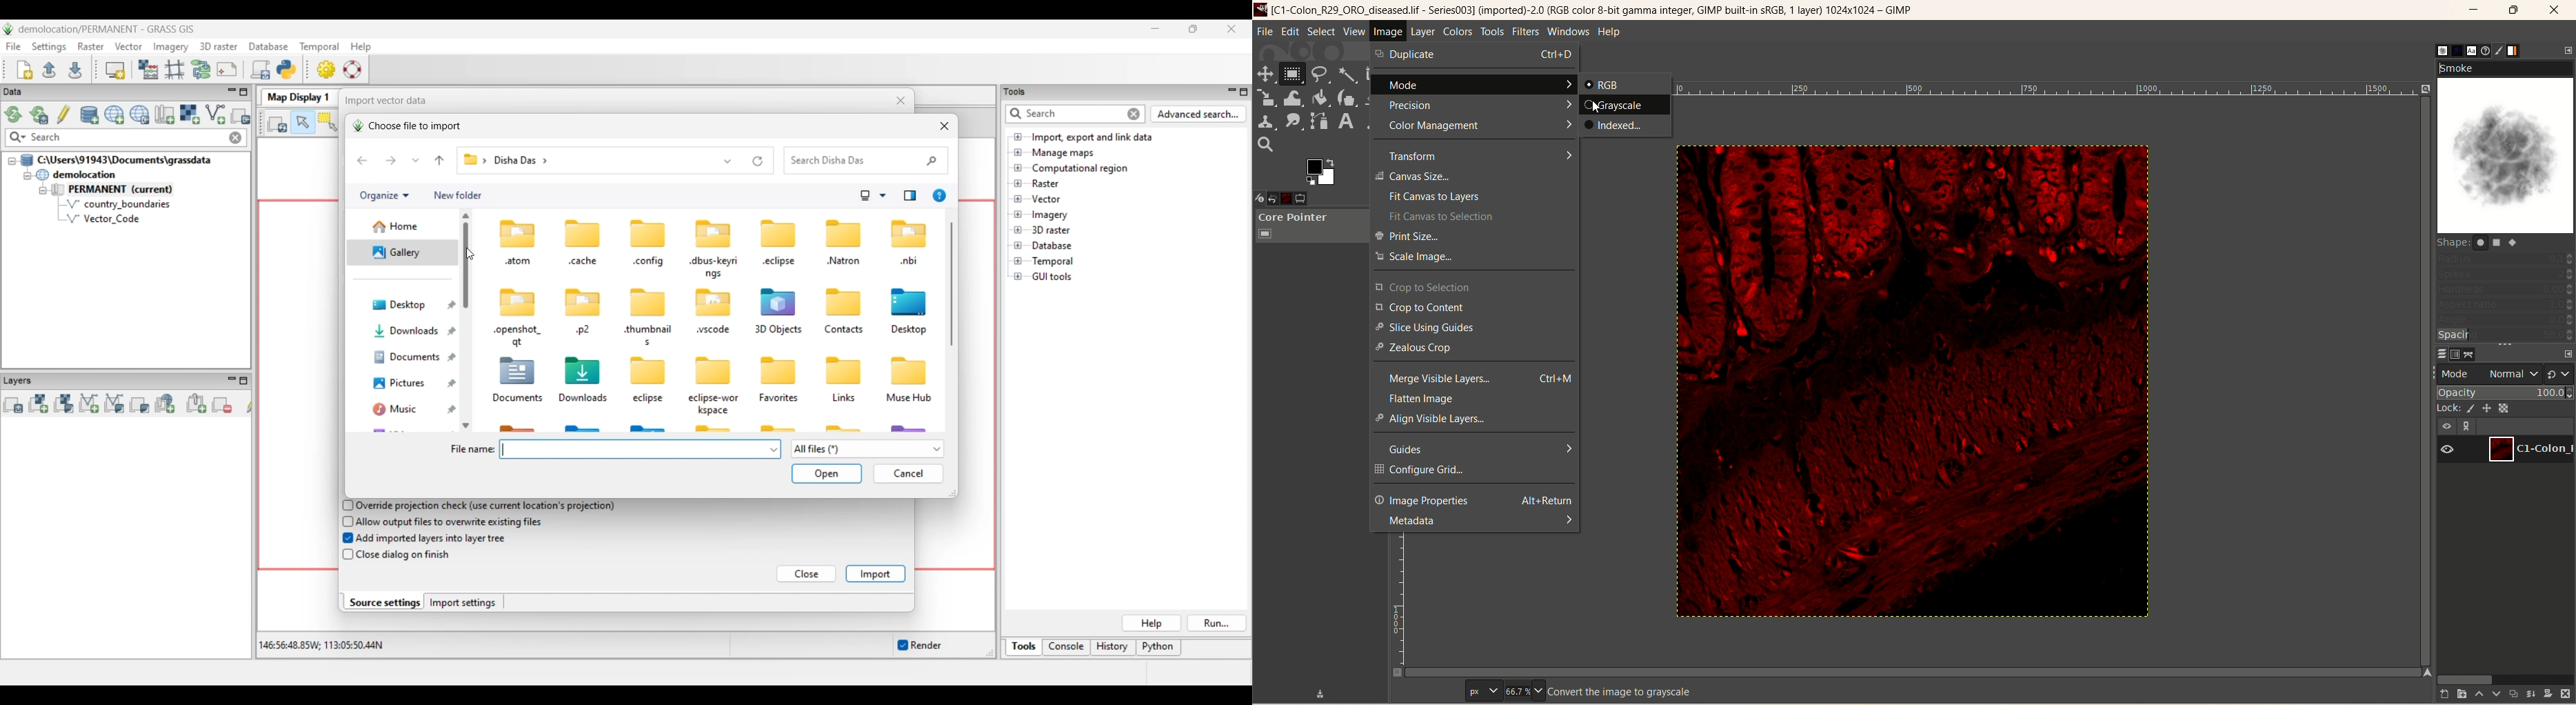  What do you see at coordinates (2513, 10) in the screenshot?
I see `maximize` at bounding box center [2513, 10].